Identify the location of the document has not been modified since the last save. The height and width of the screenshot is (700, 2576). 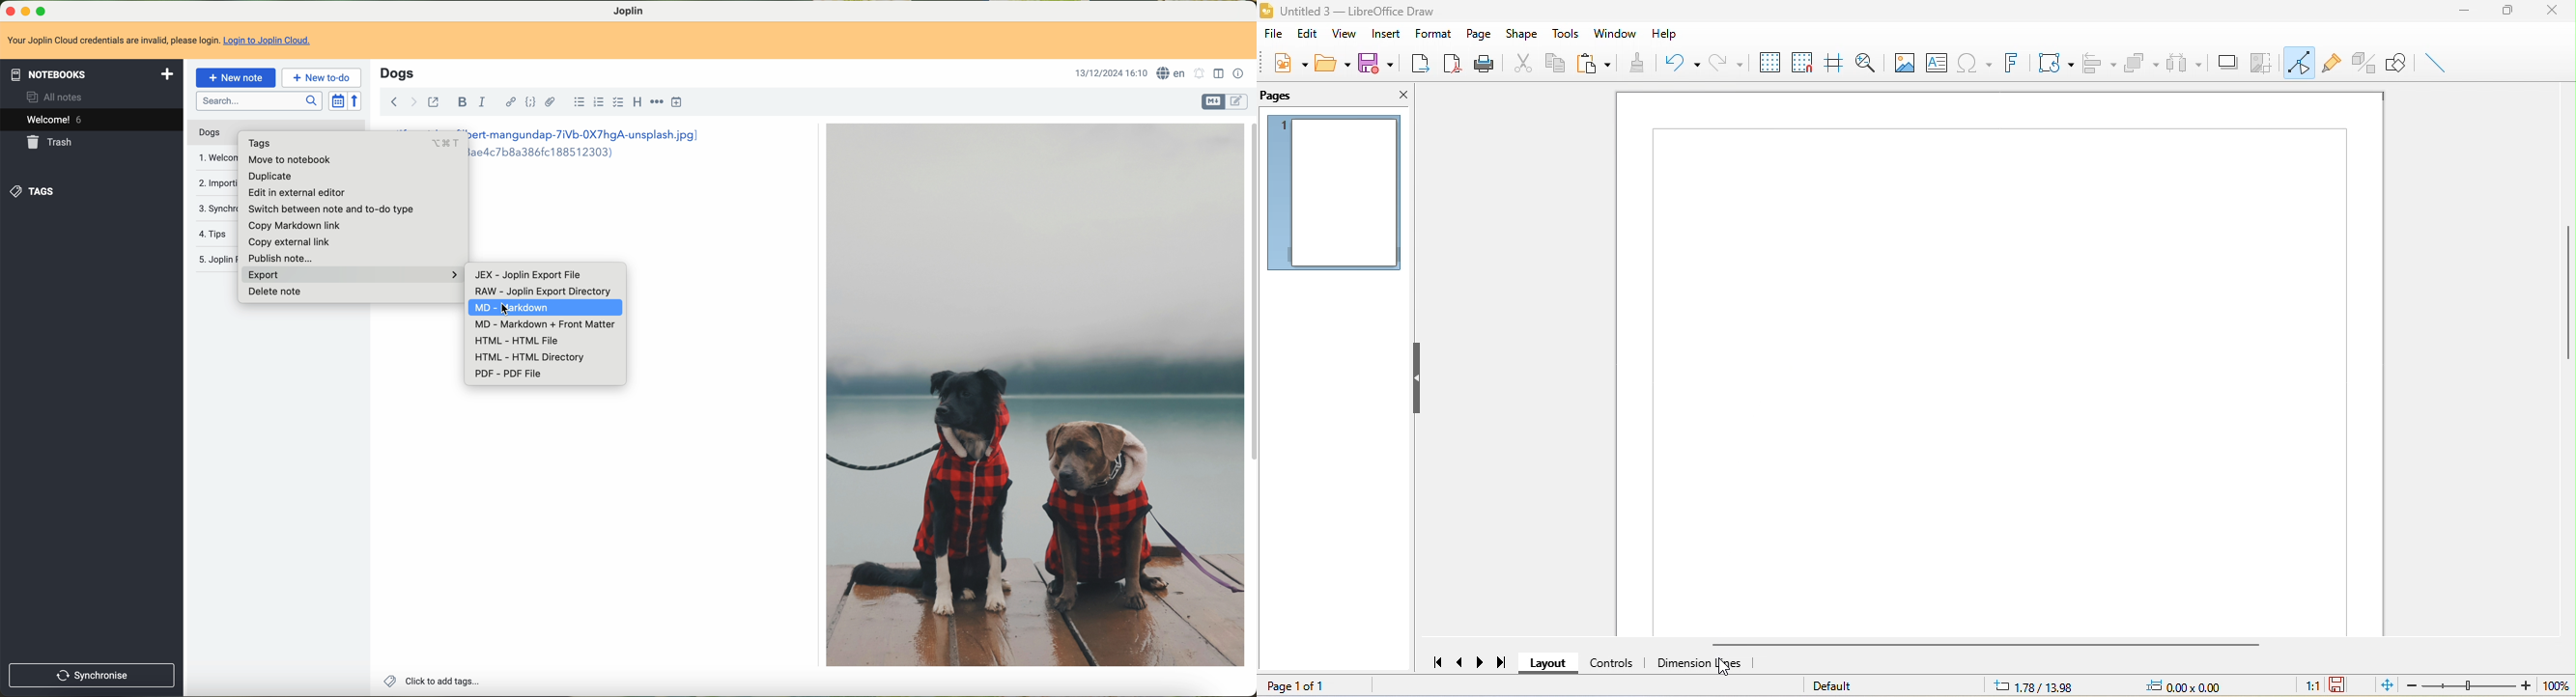
(2345, 685).